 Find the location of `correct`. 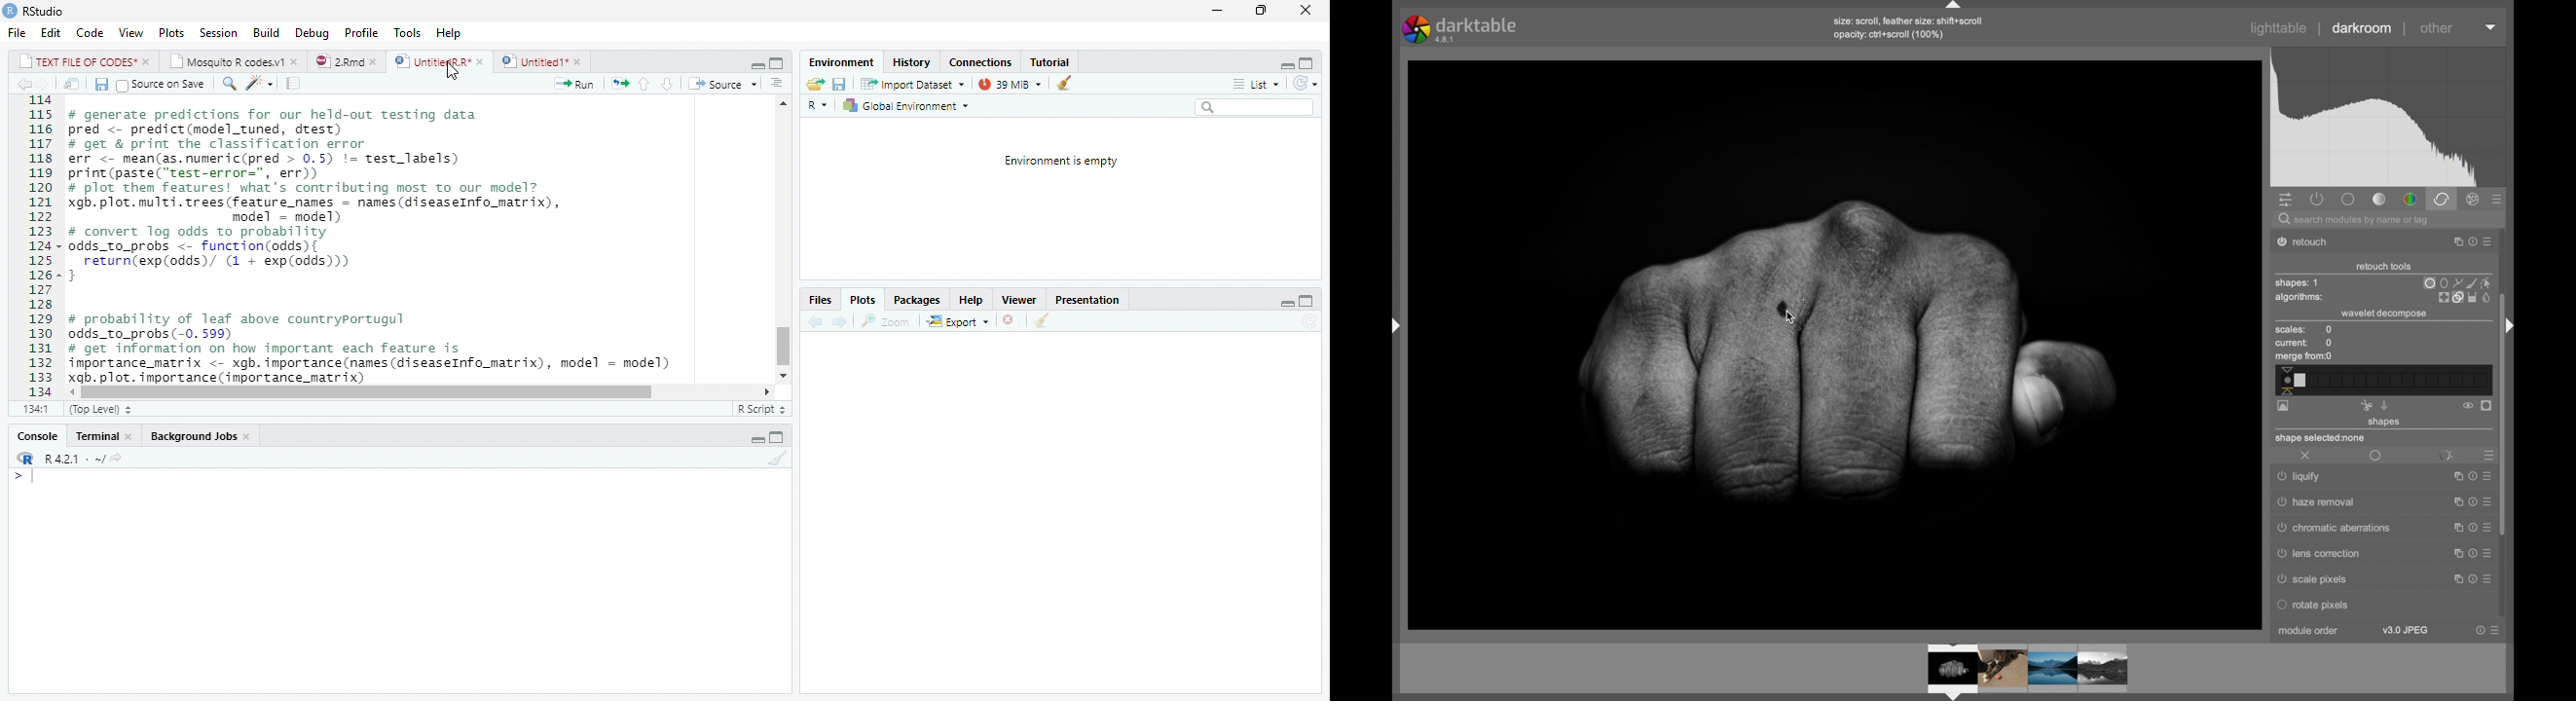

correct is located at coordinates (2441, 199).